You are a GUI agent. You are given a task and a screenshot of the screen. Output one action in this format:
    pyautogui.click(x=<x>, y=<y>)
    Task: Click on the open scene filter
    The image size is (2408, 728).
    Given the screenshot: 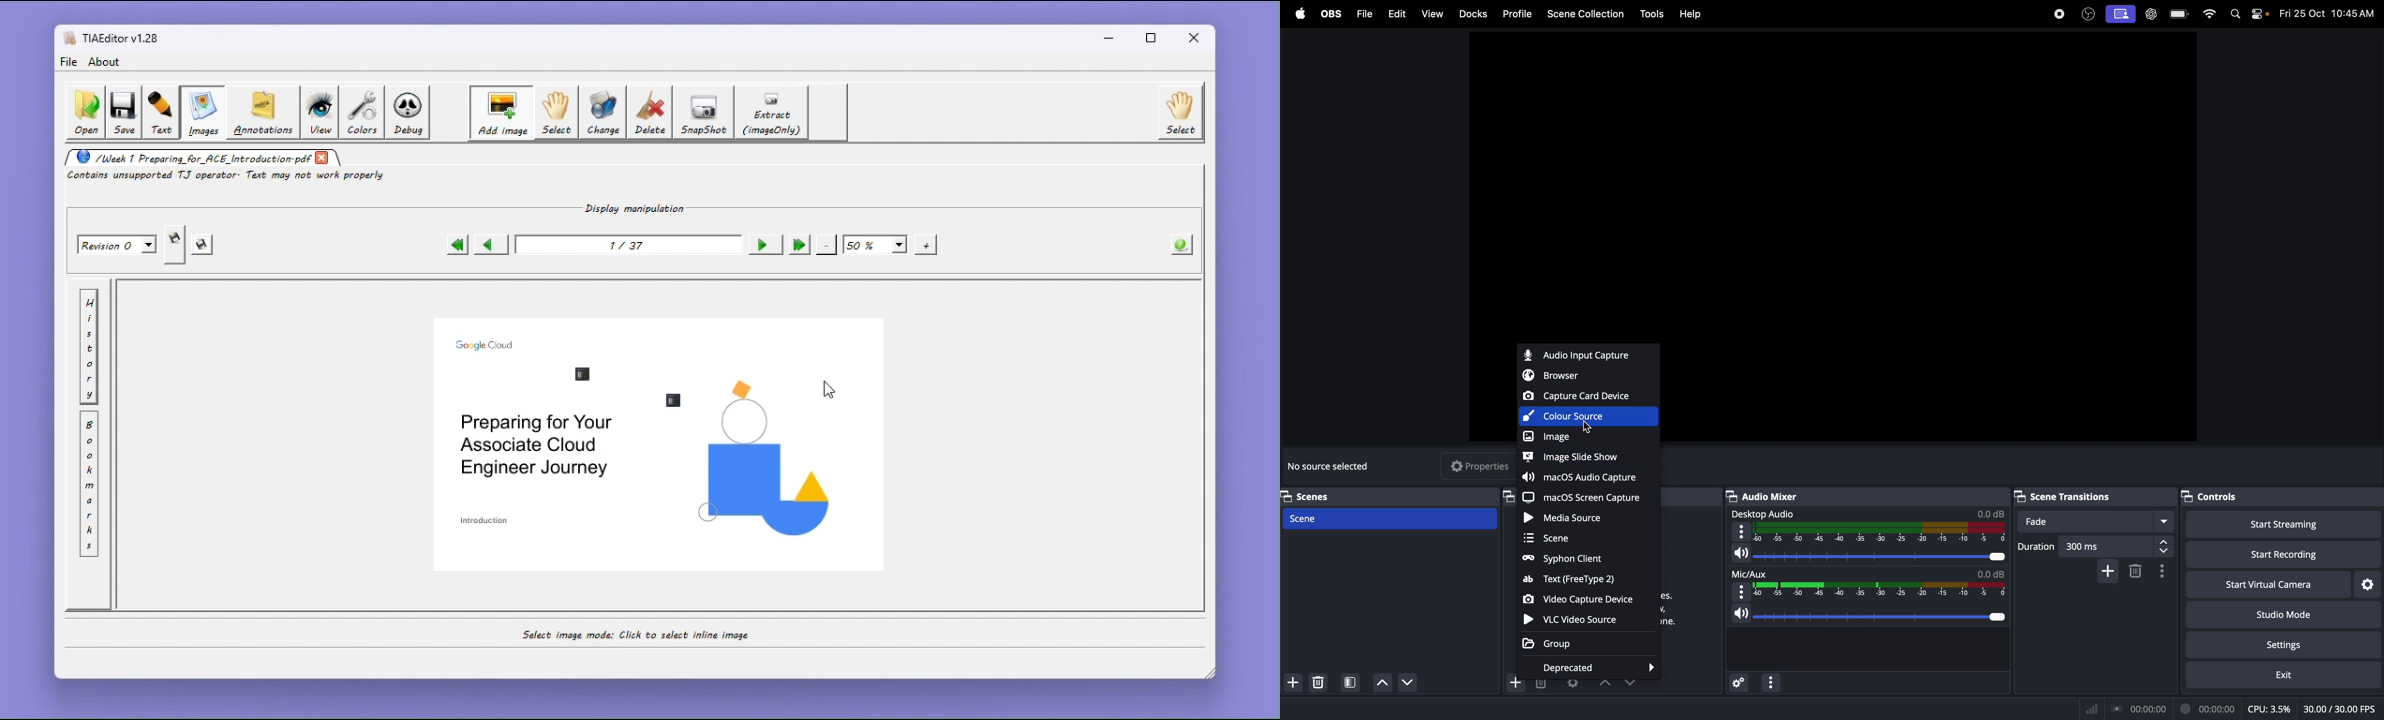 What is the action you would take?
    pyautogui.click(x=1352, y=682)
    